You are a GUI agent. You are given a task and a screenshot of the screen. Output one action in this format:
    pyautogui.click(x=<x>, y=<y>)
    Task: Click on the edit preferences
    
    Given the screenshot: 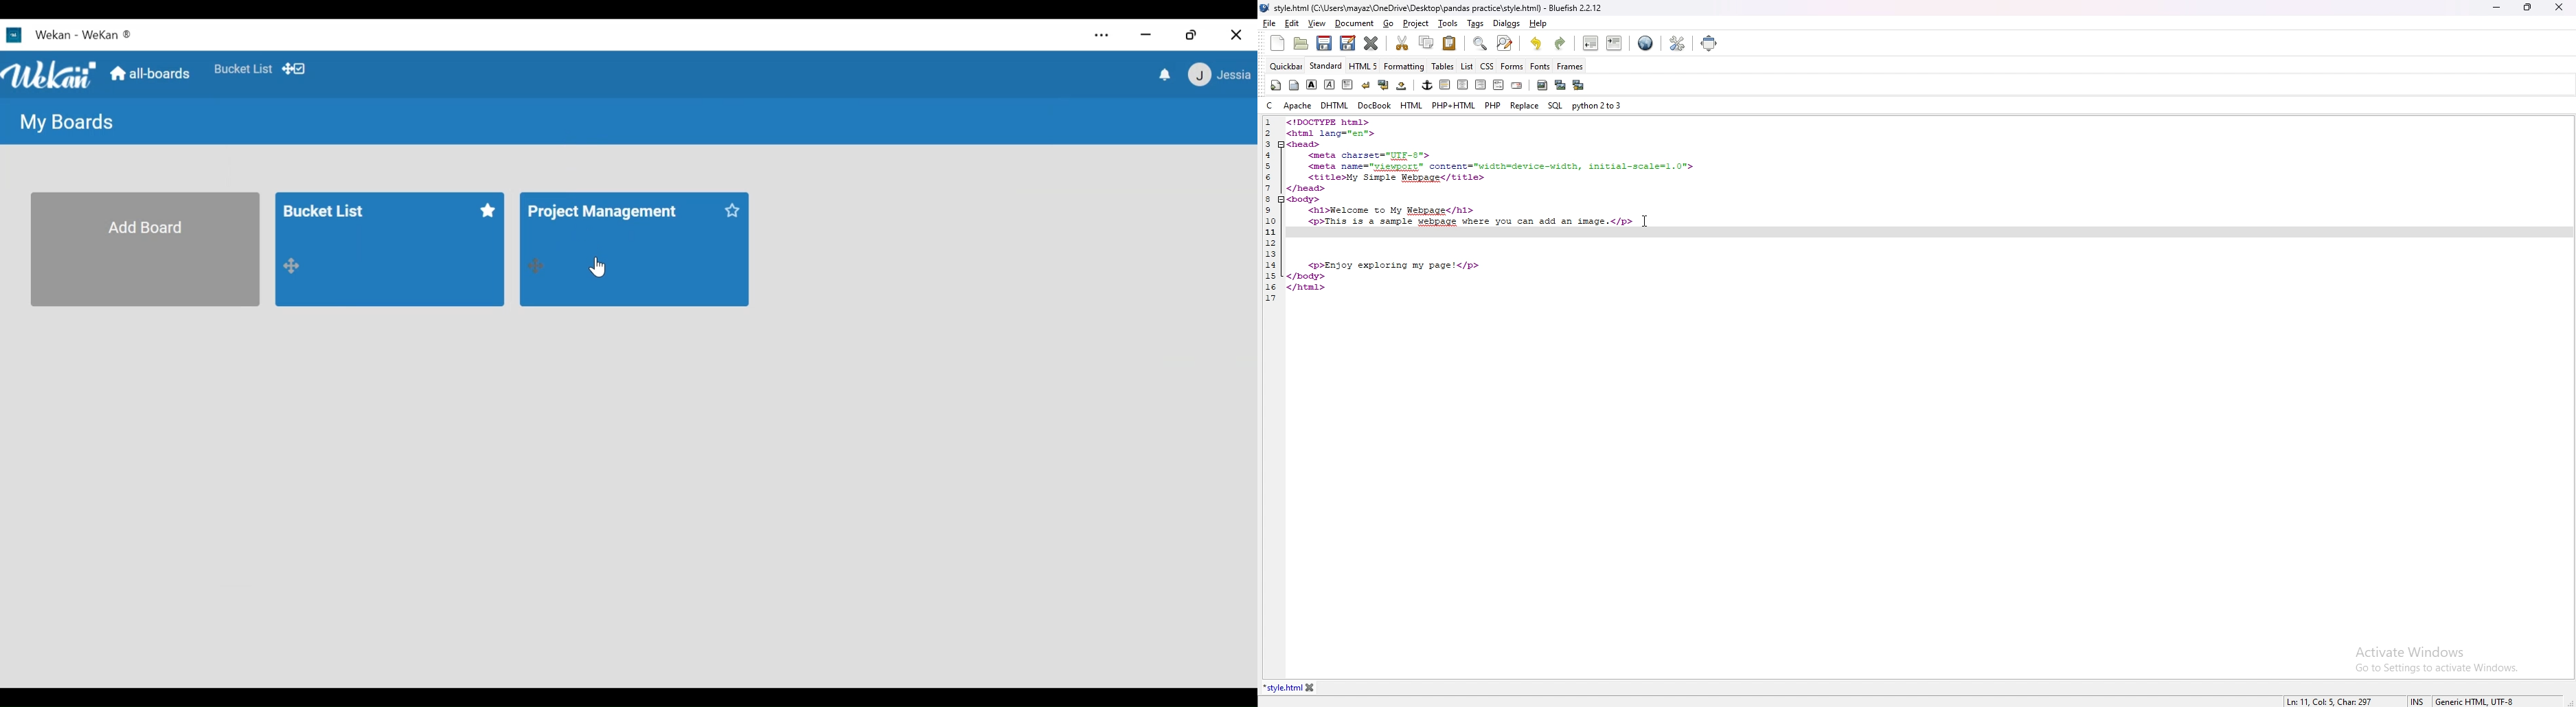 What is the action you would take?
    pyautogui.click(x=1677, y=43)
    